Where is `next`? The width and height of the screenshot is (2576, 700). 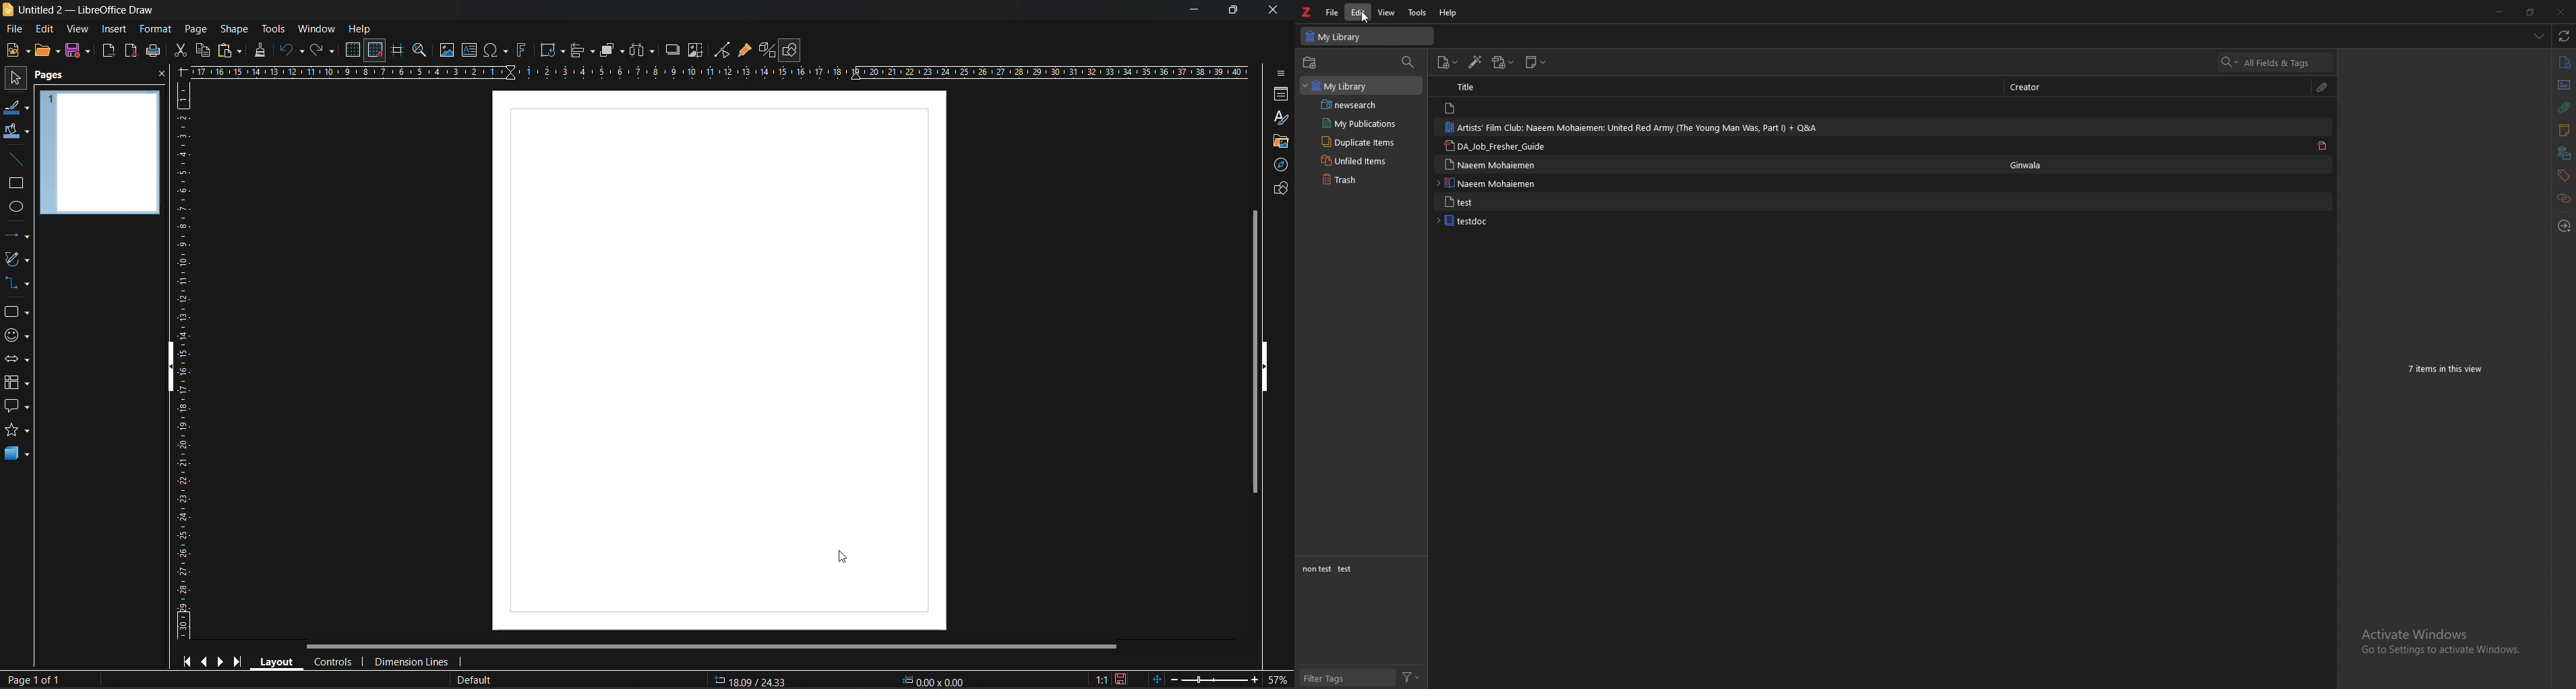
next is located at coordinates (222, 661).